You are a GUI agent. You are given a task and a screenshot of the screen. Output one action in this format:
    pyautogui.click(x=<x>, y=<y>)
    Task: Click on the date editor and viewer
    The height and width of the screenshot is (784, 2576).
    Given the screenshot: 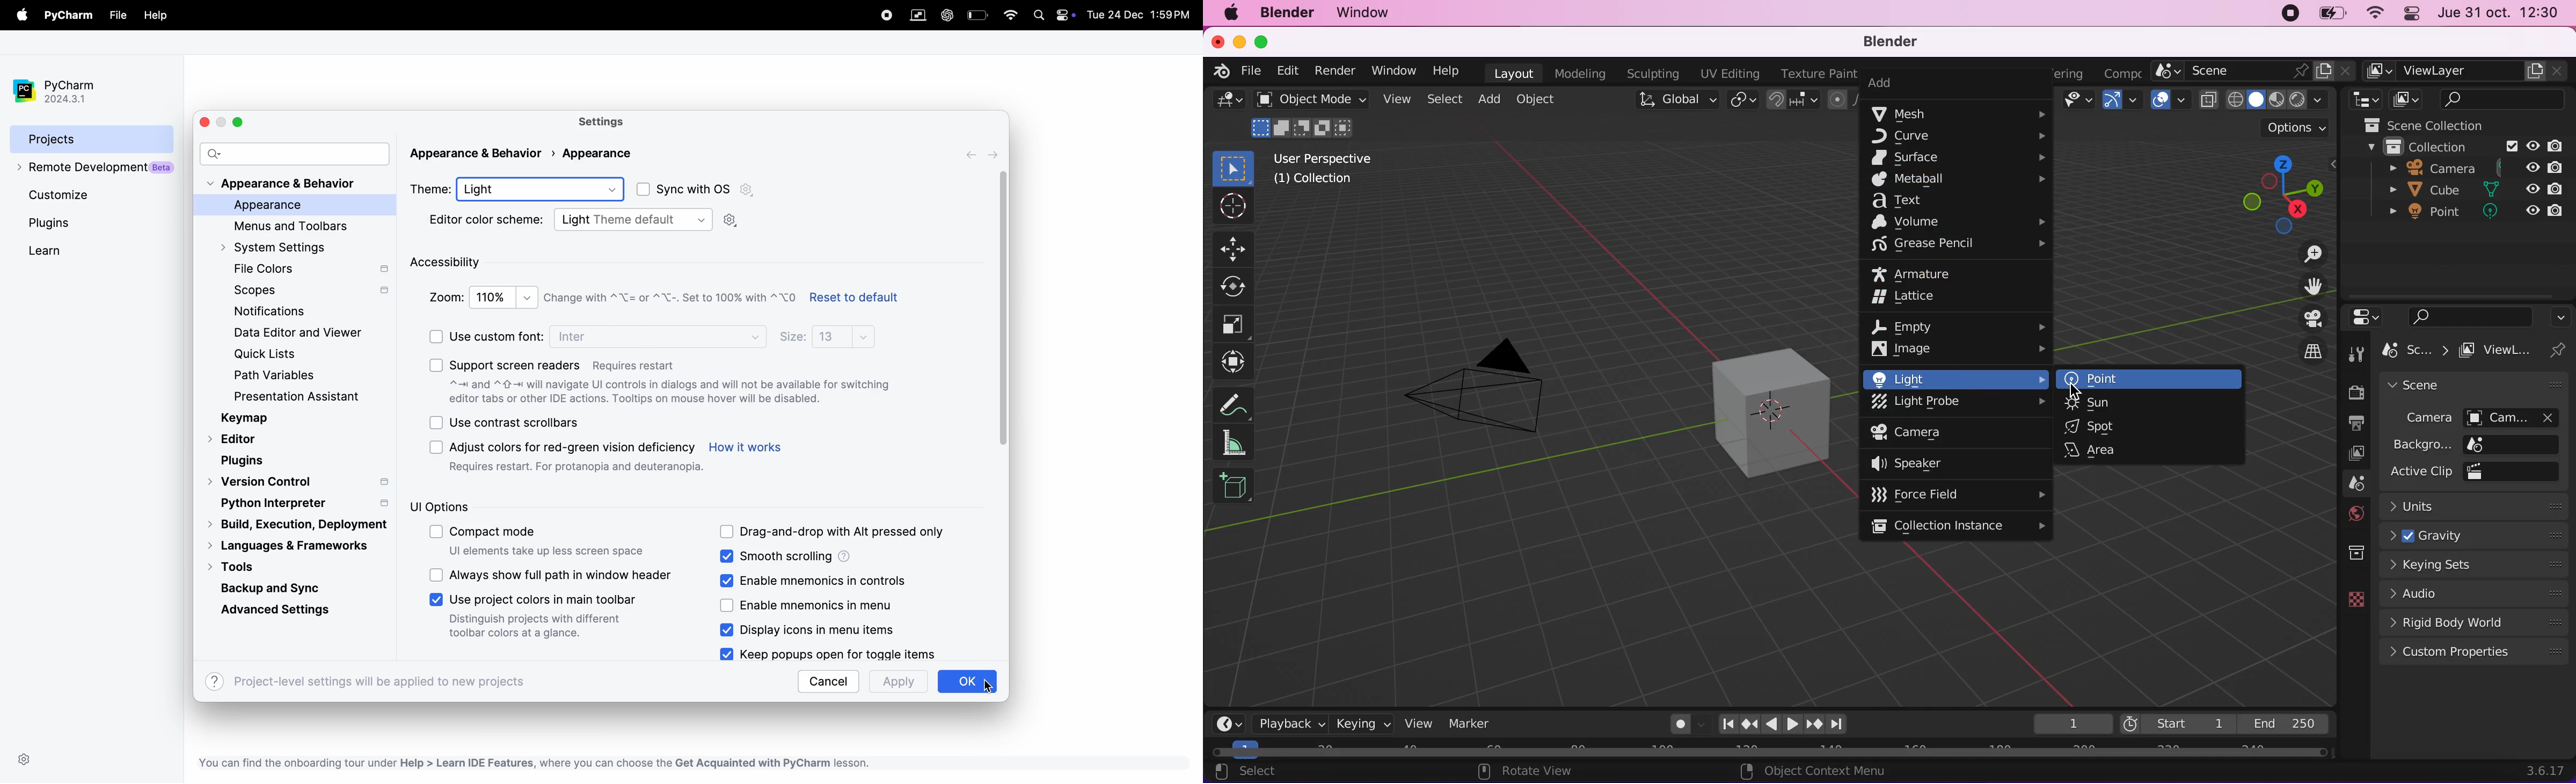 What is the action you would take?
    pyautogui.click(x=297, y=335)
    